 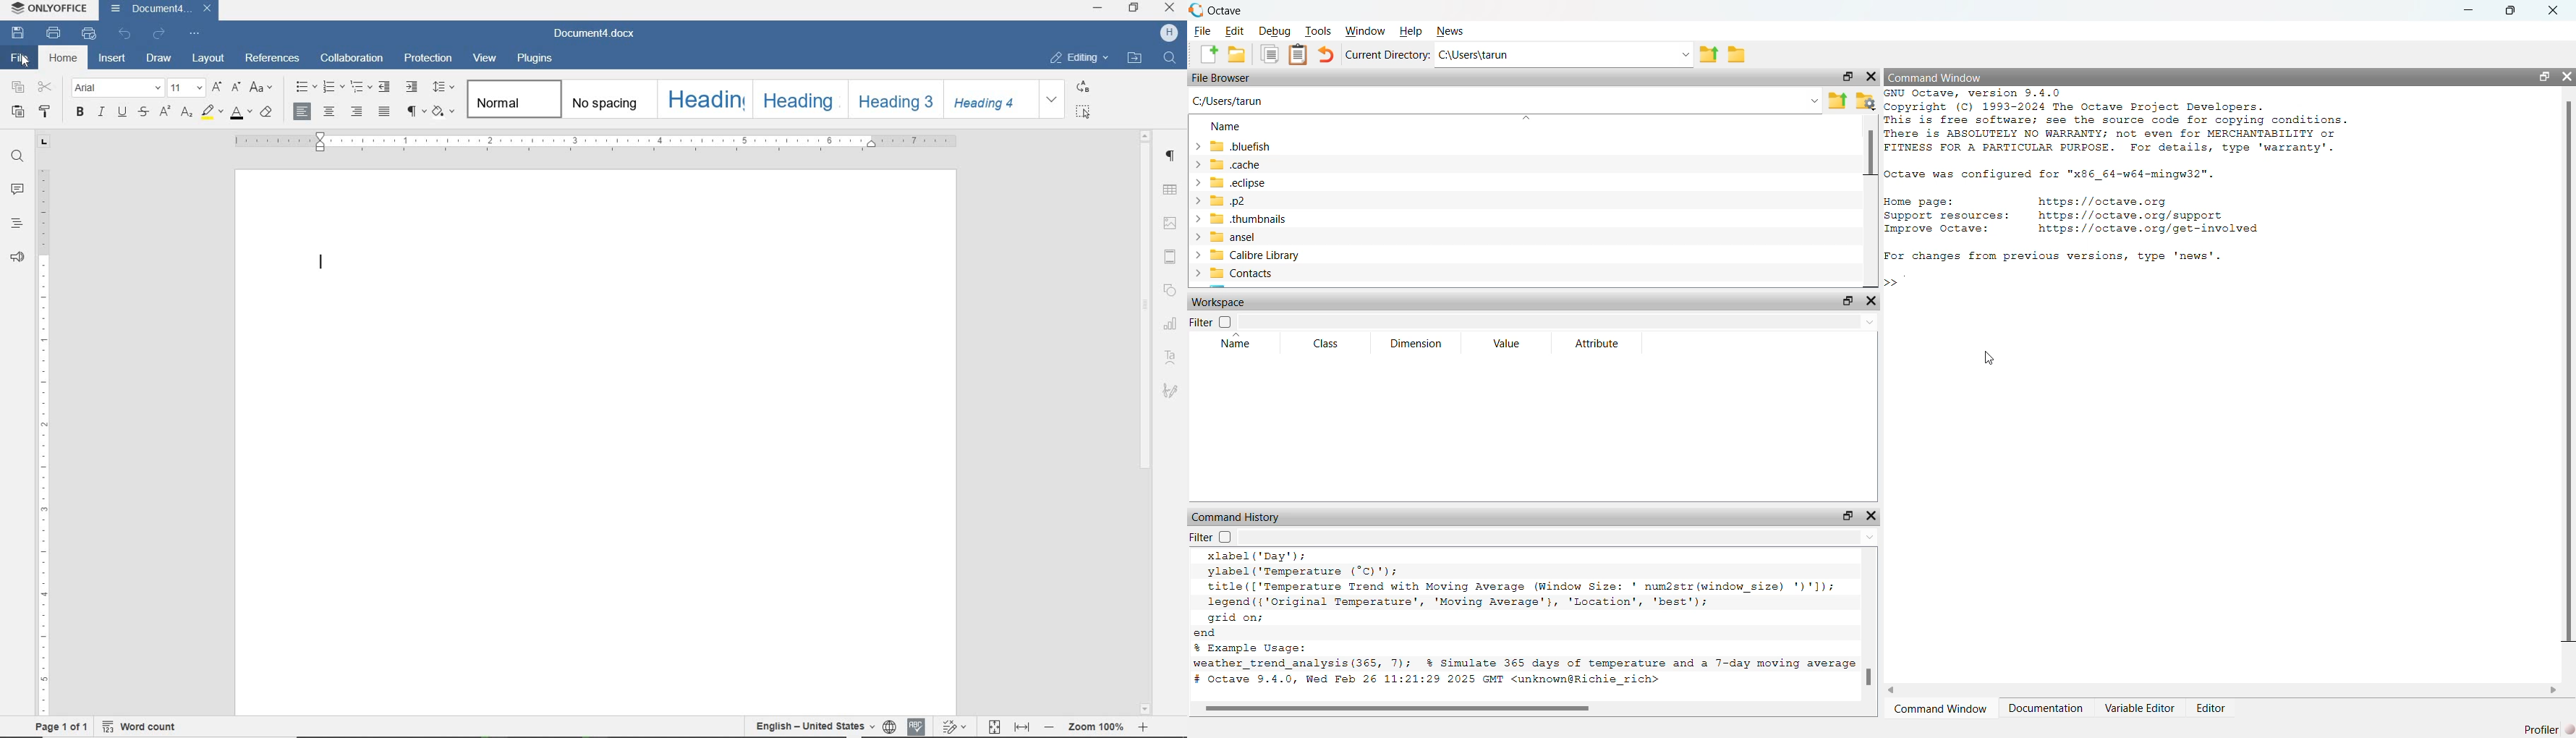 I want to click on replace, so click(x=1082, y=87).